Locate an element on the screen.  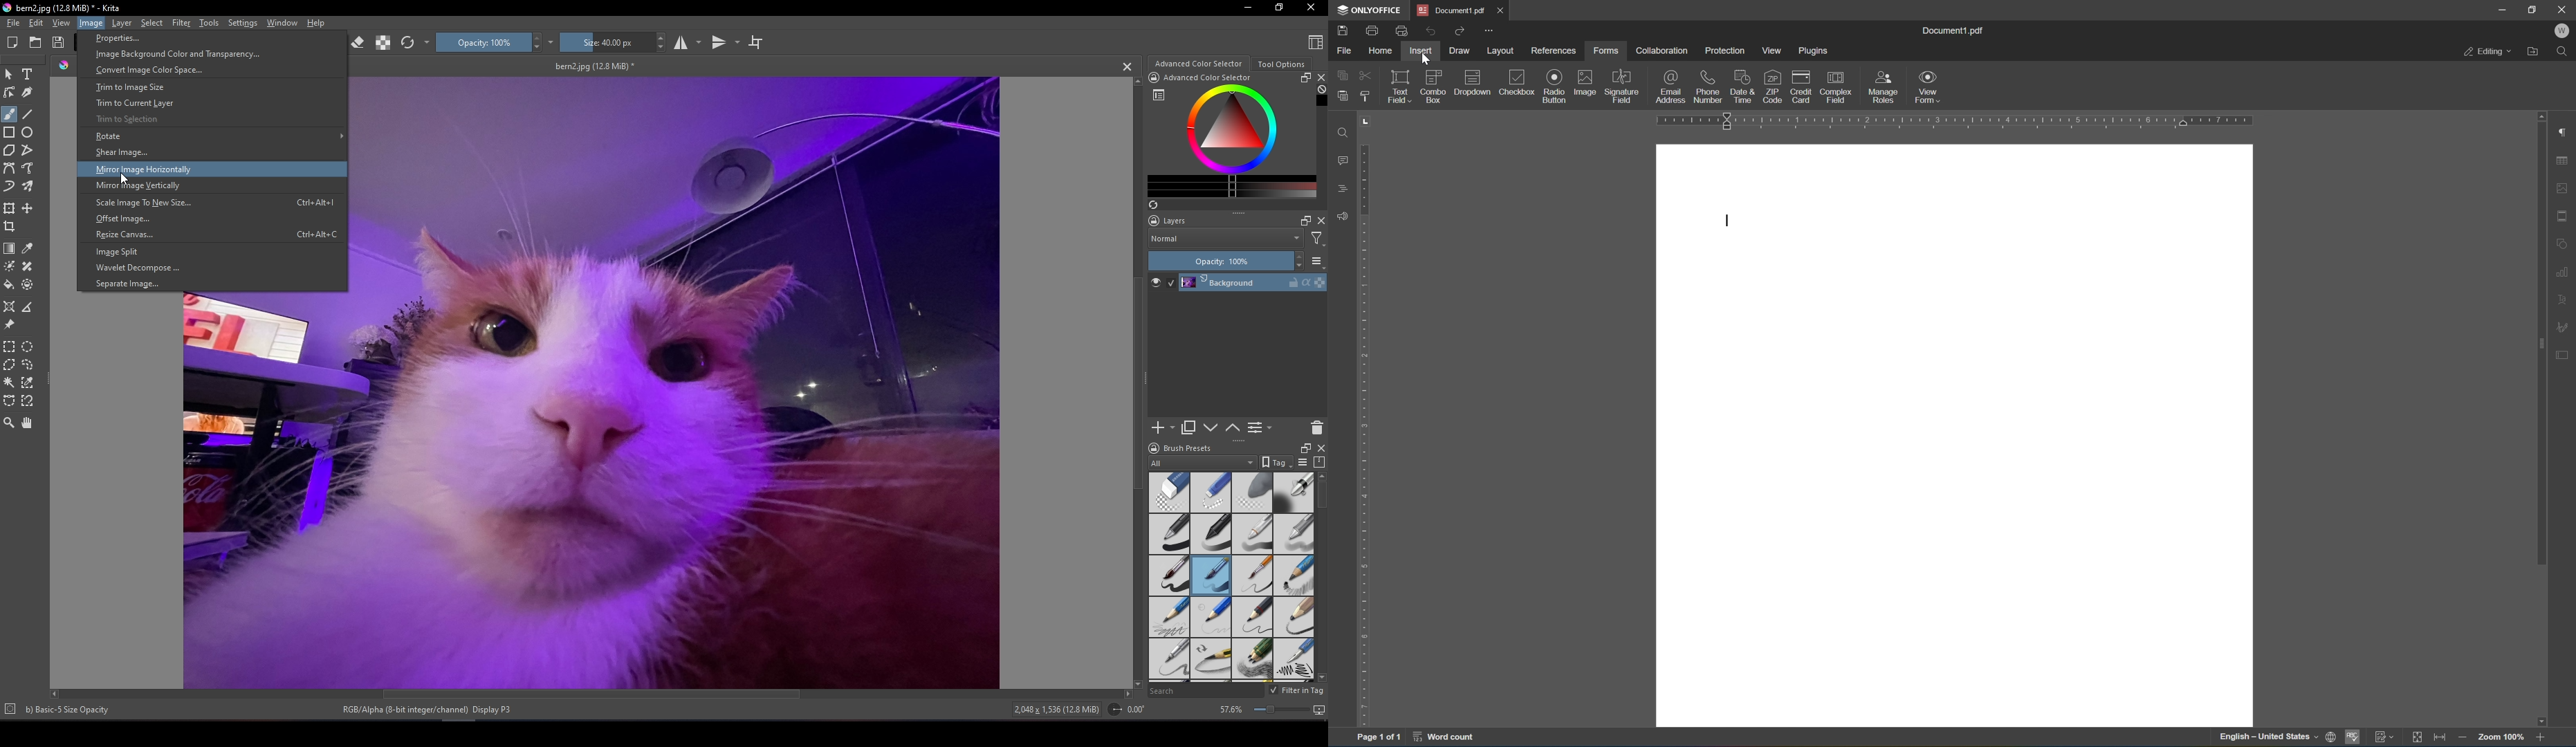
manage roles is located at coordinates (1882, 87).